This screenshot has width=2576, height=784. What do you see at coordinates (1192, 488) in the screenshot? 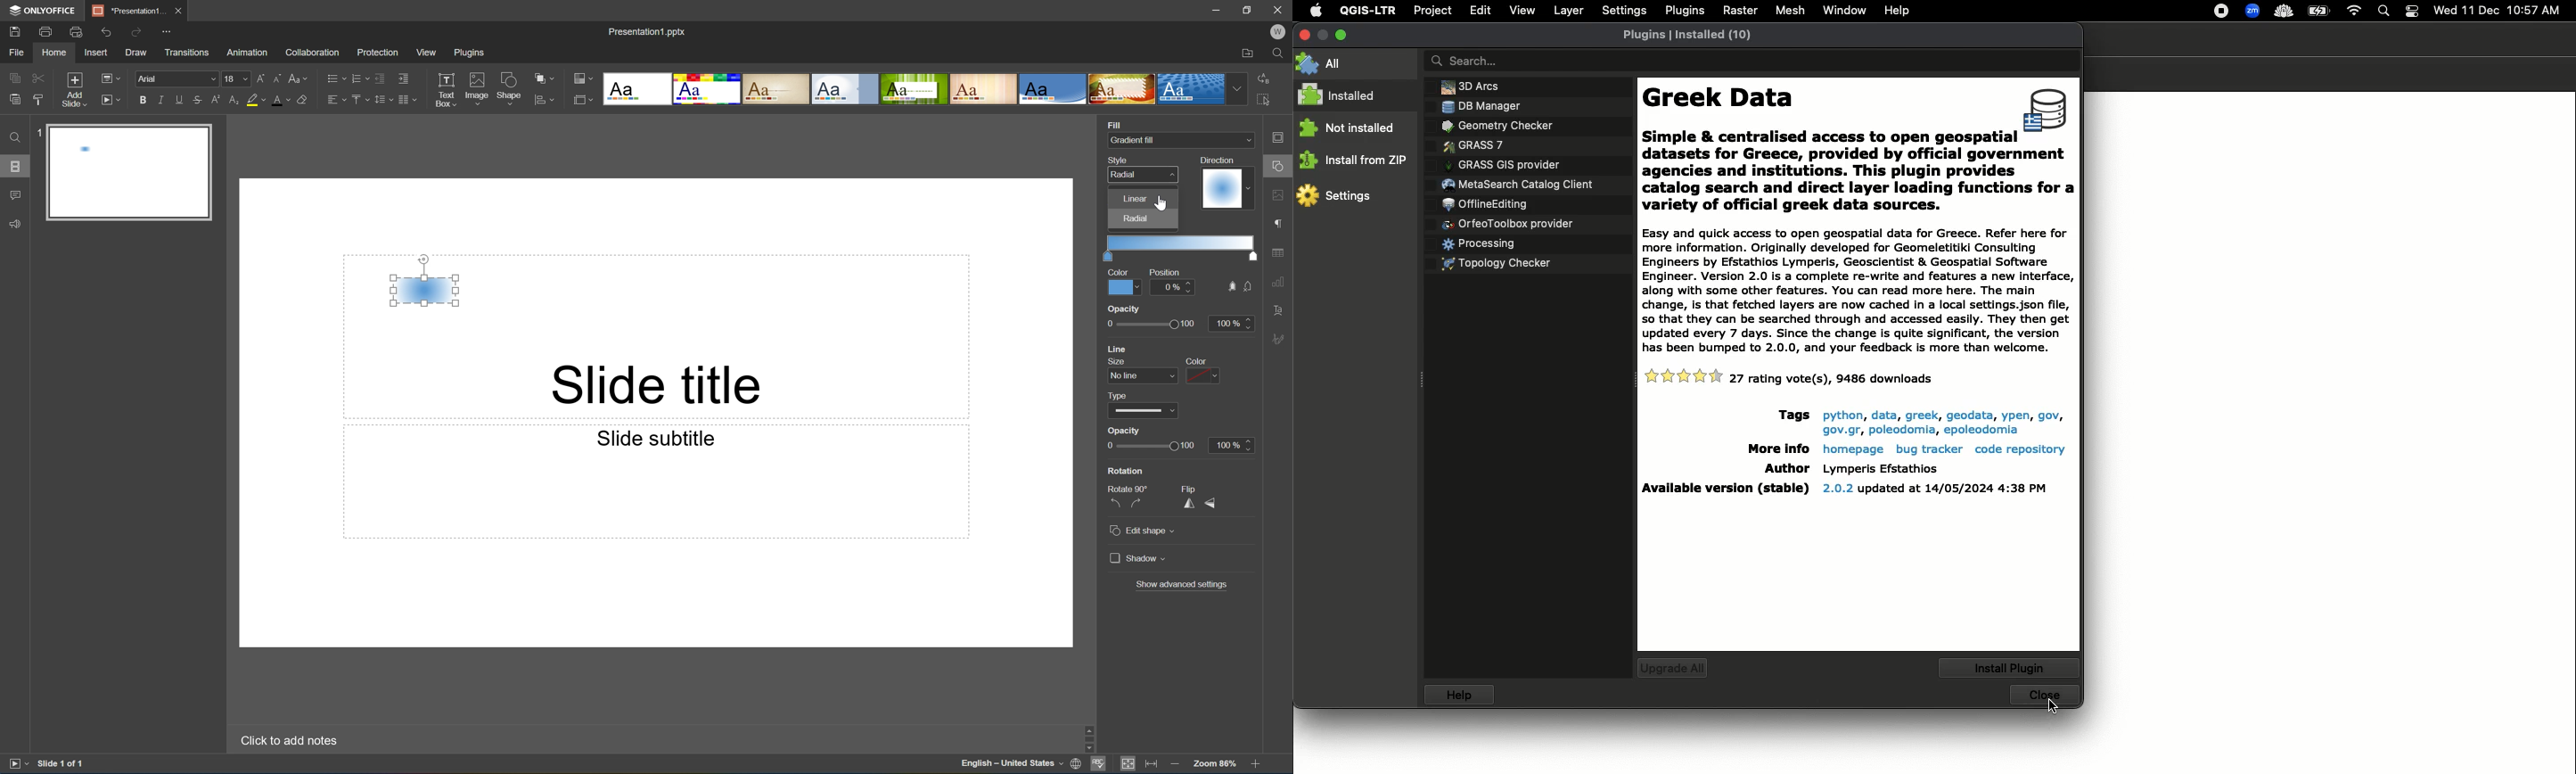
I see `Flip` at bounding box center [1192, 488].